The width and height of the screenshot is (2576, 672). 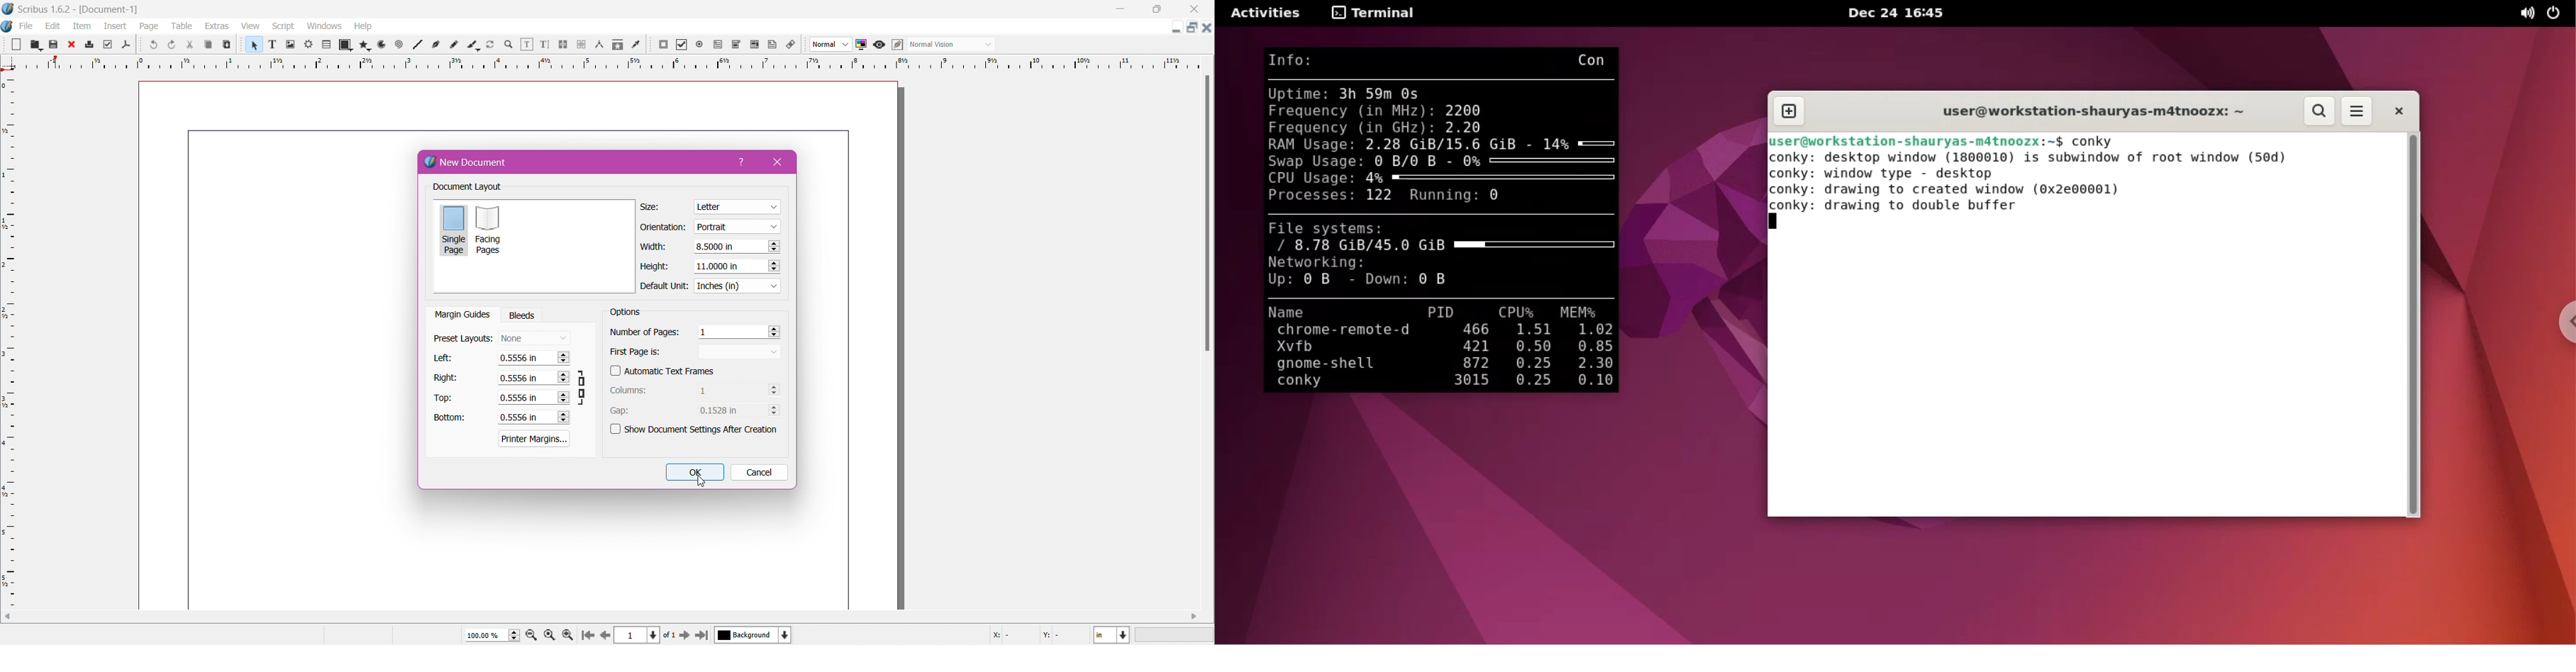 What do you see at coordinates (686, 637) in the screenshot?
I see `next` at bounding box center [686, 637].